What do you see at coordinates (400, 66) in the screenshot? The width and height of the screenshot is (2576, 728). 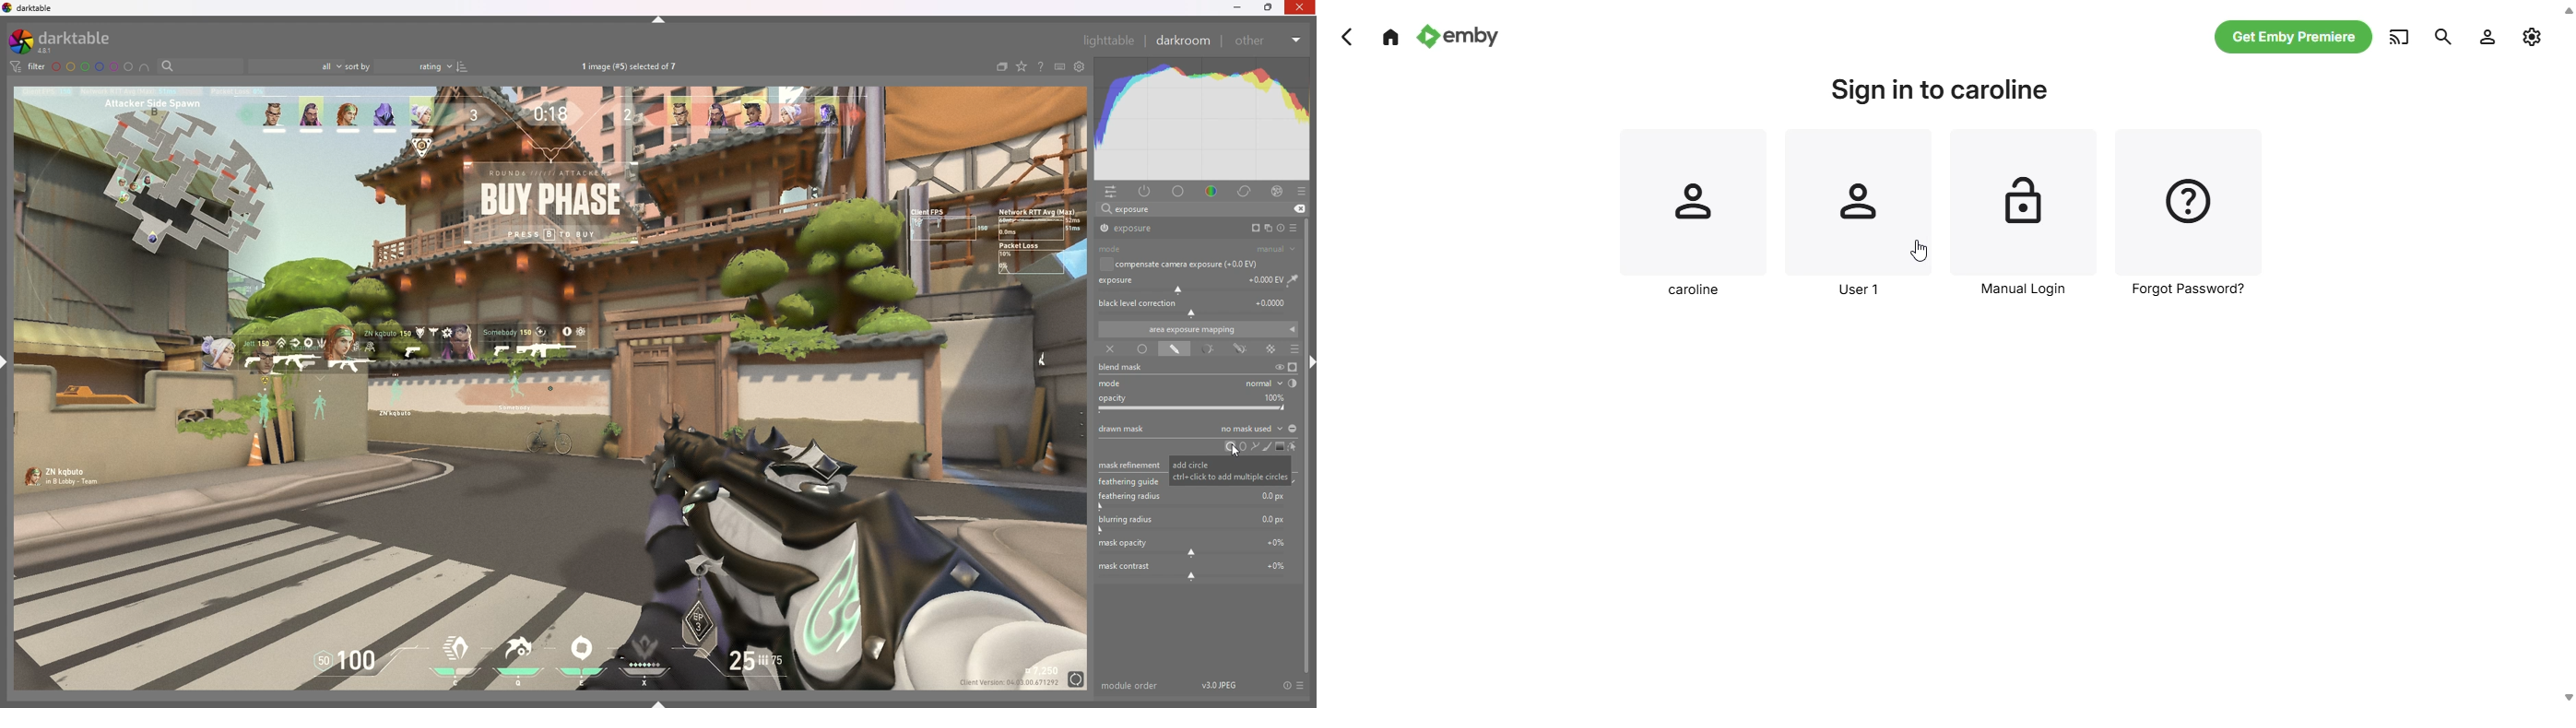 I see `sort by` at bounding box center [400, 66].